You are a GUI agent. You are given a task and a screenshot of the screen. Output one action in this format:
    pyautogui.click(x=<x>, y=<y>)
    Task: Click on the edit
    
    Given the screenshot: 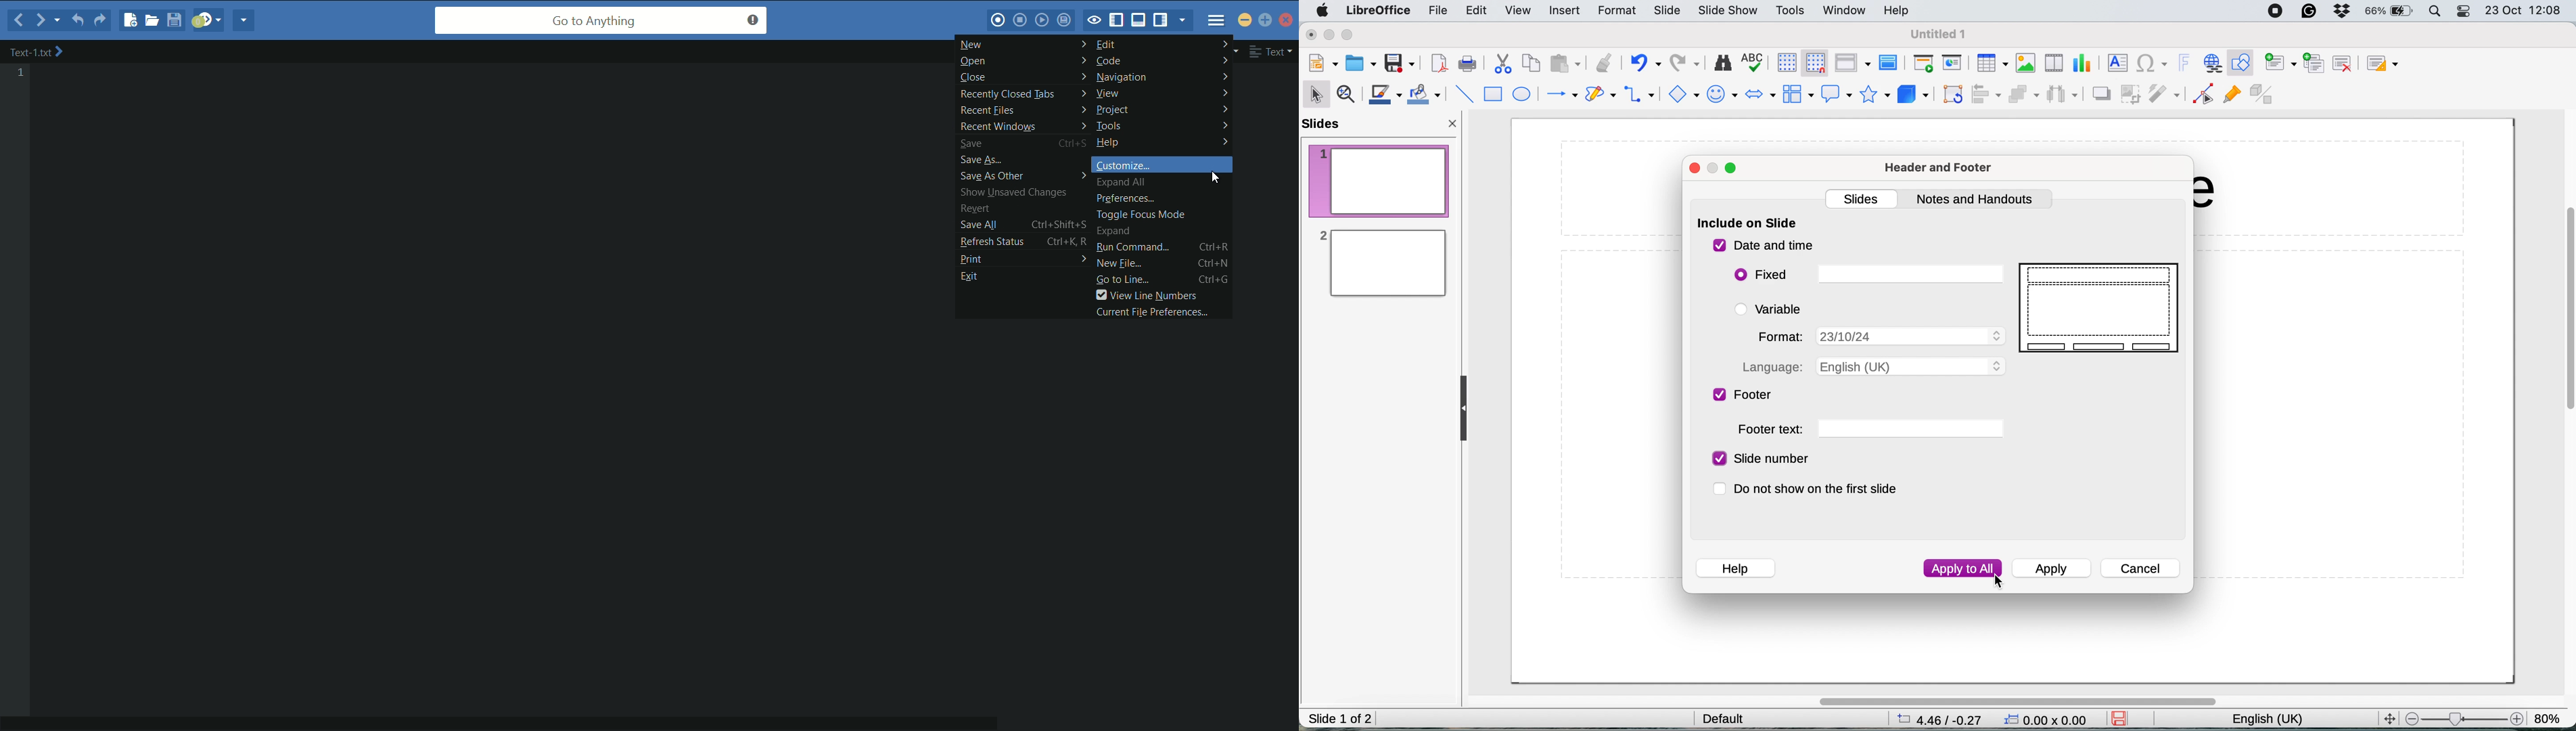 What is the action you would take?
    pyautogui.click(x=1479, y=12)
    